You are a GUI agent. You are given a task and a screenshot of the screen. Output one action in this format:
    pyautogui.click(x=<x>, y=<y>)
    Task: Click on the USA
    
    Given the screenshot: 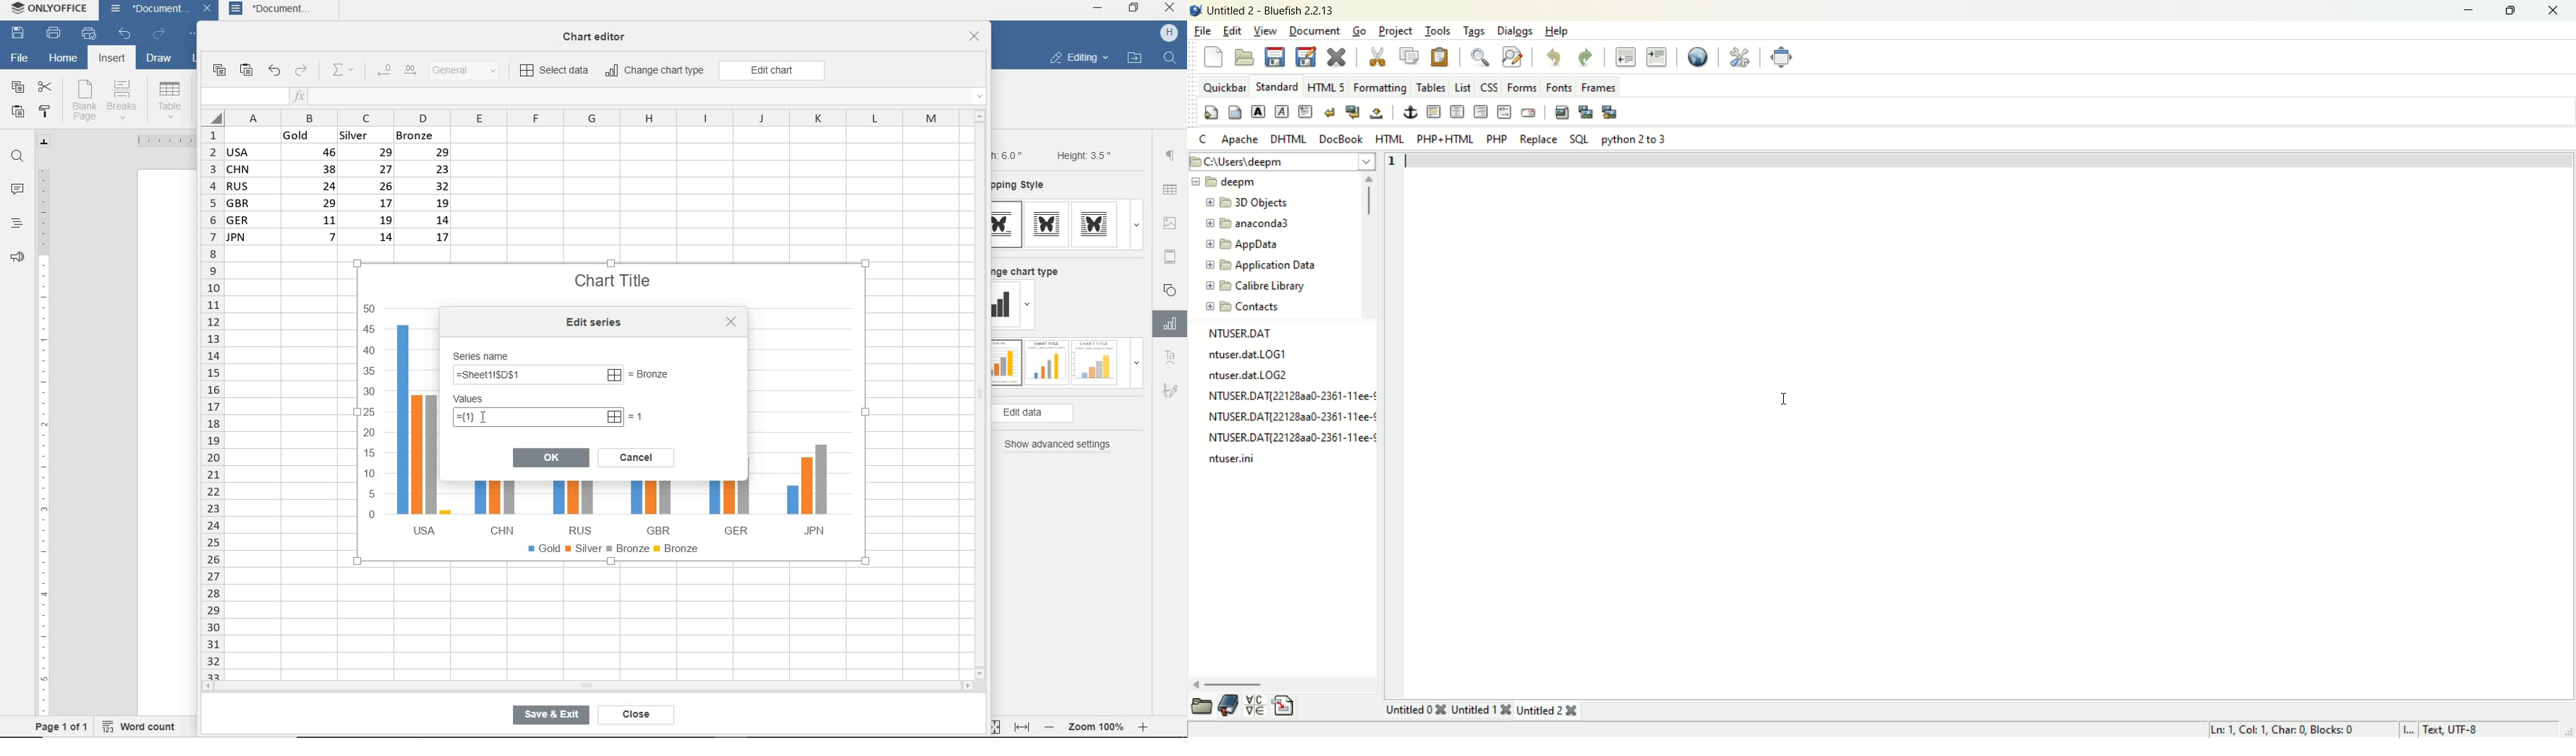 What is the action you would take?
    pyautogui.click(x=420, y=429)
    